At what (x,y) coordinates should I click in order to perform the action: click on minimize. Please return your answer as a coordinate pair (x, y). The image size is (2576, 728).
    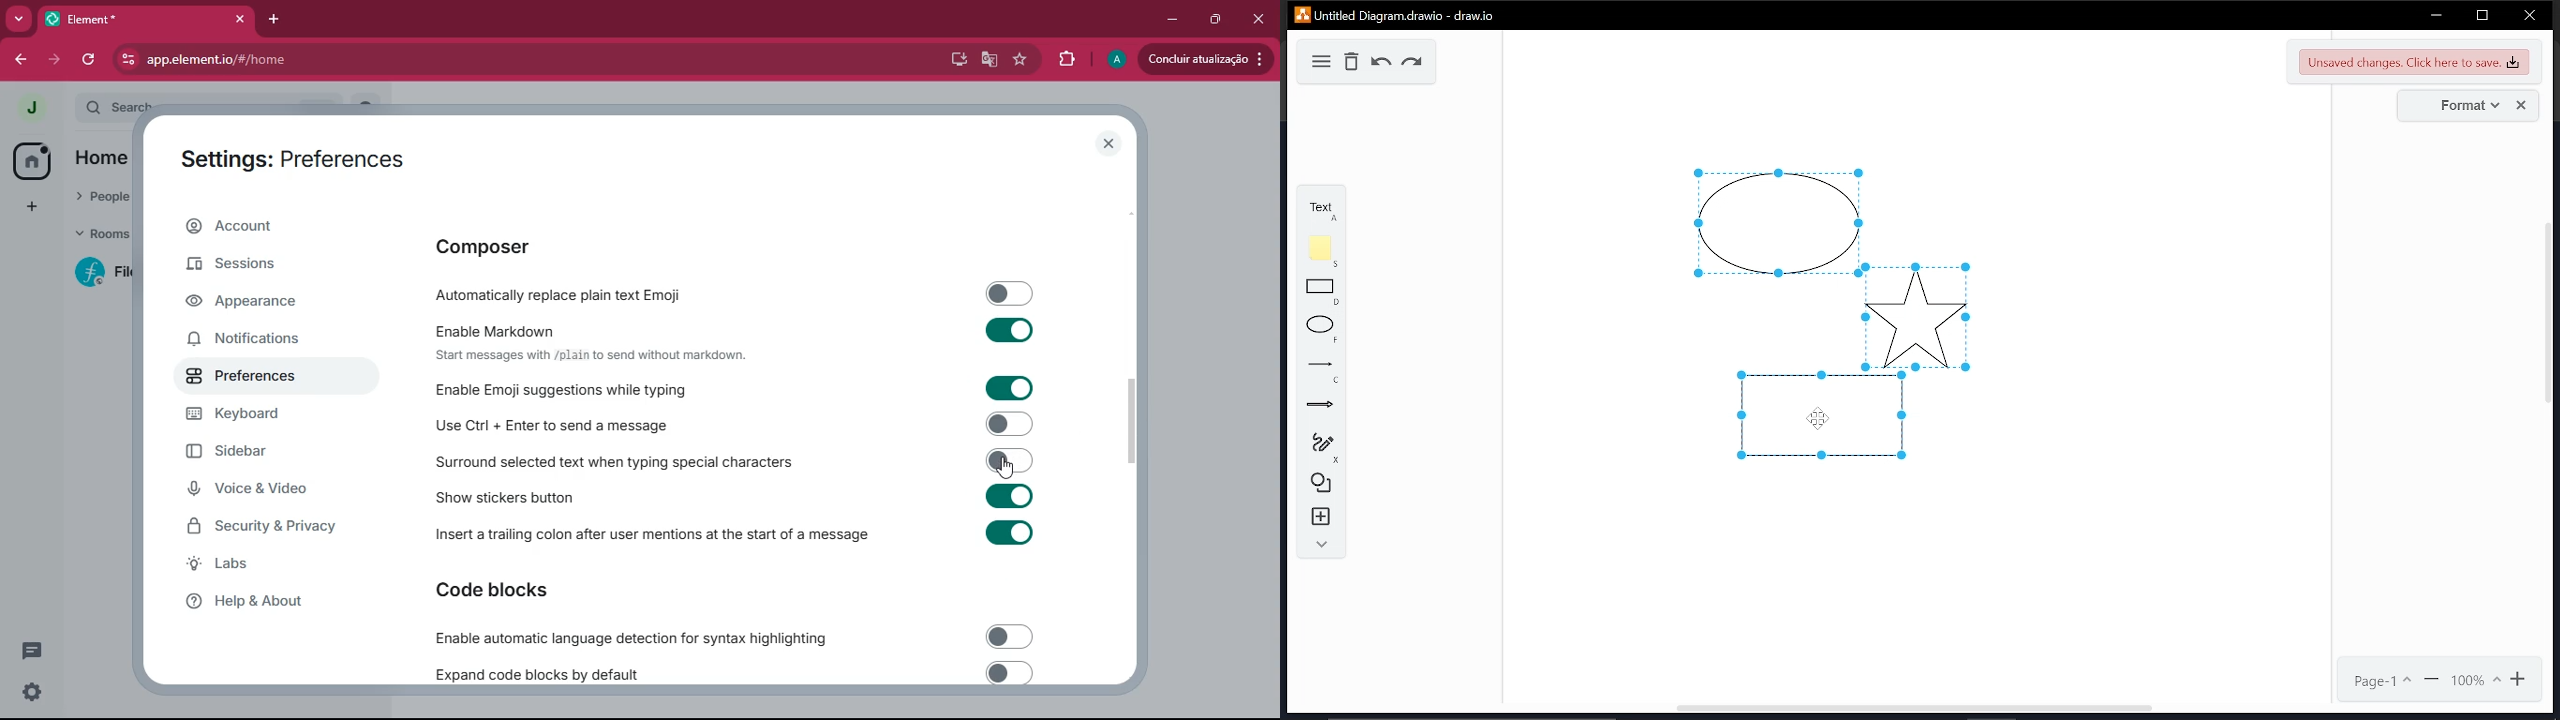
    Looking at the image, I should click on (2436, 15).